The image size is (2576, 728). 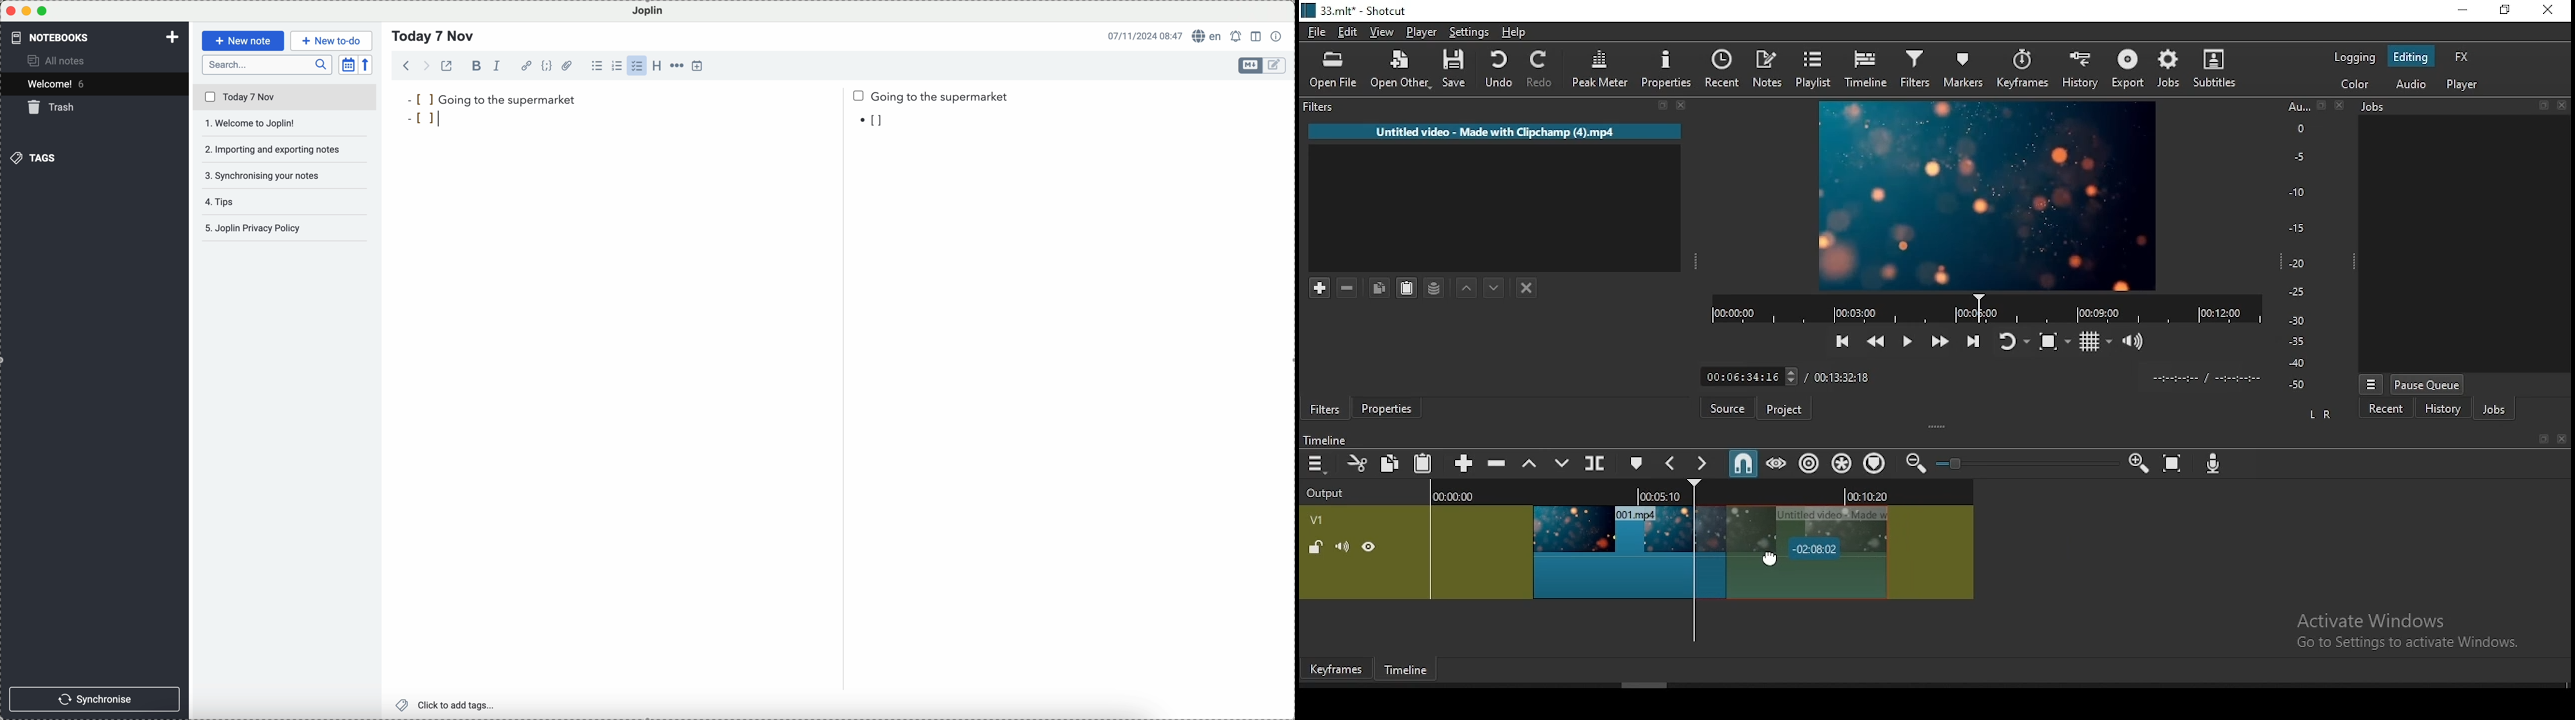 I want to click on hyperlink, so click(x=527, y=66).